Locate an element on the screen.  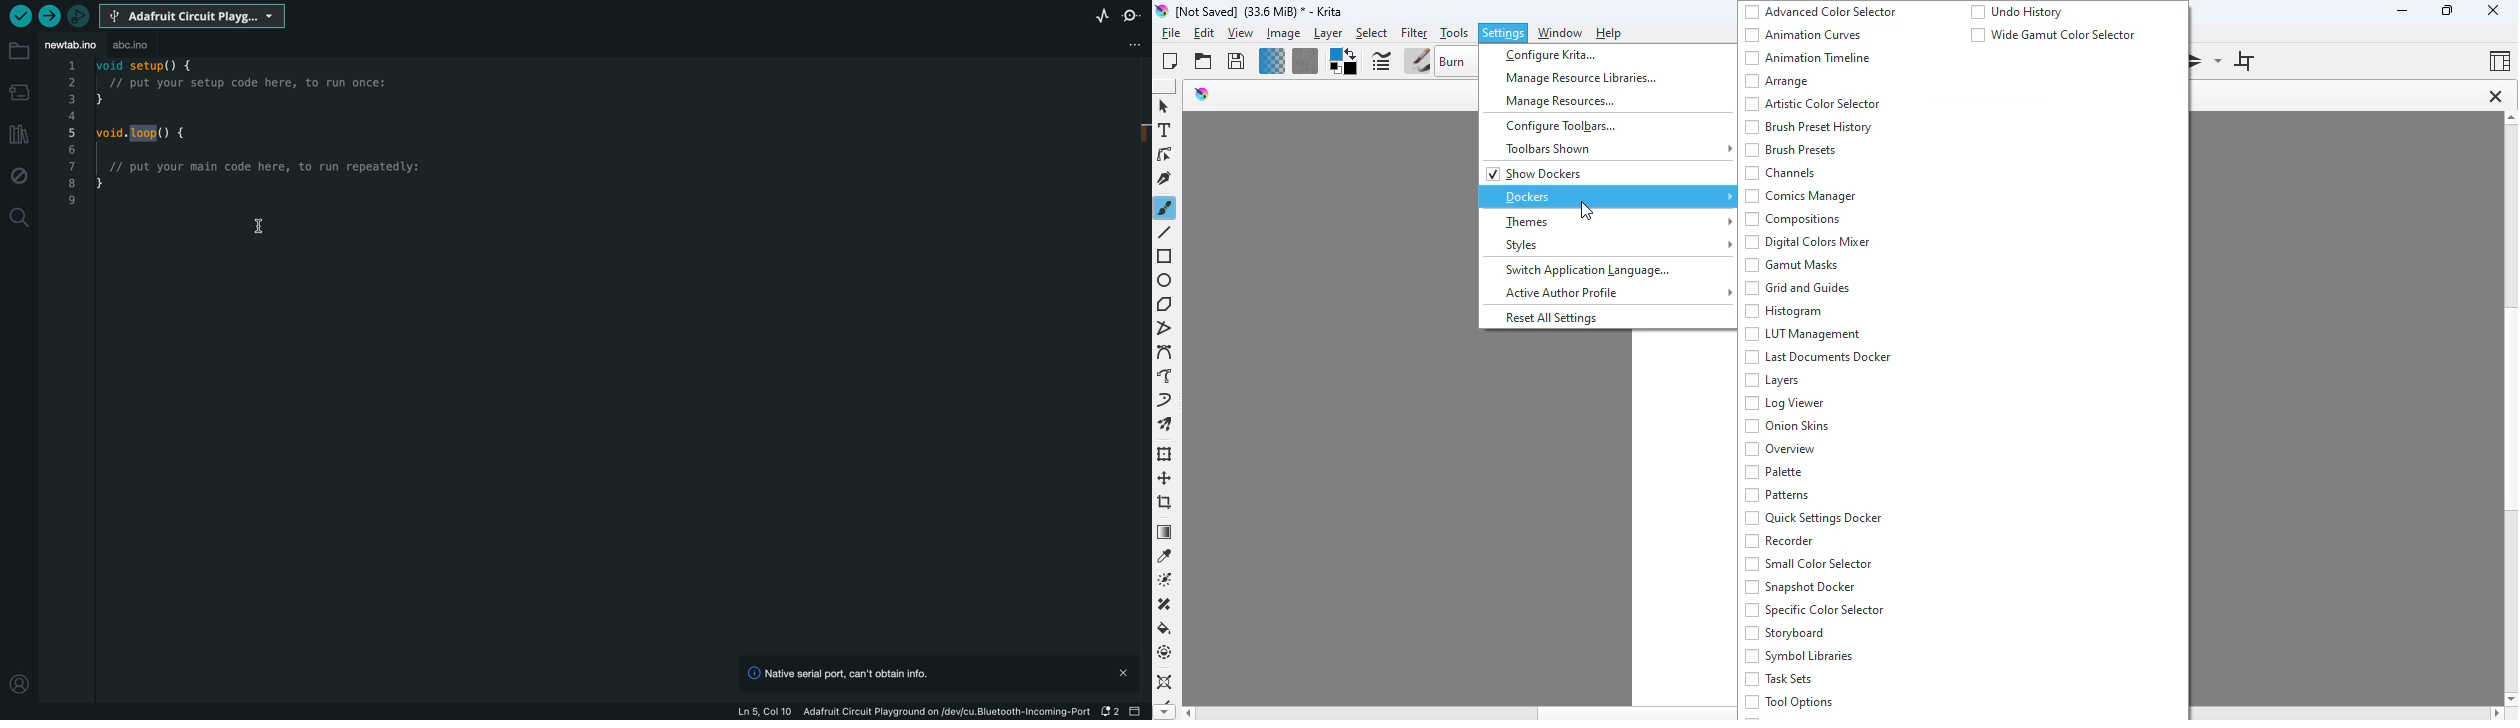
configure toolbars is located at coordinates (1559, 125).